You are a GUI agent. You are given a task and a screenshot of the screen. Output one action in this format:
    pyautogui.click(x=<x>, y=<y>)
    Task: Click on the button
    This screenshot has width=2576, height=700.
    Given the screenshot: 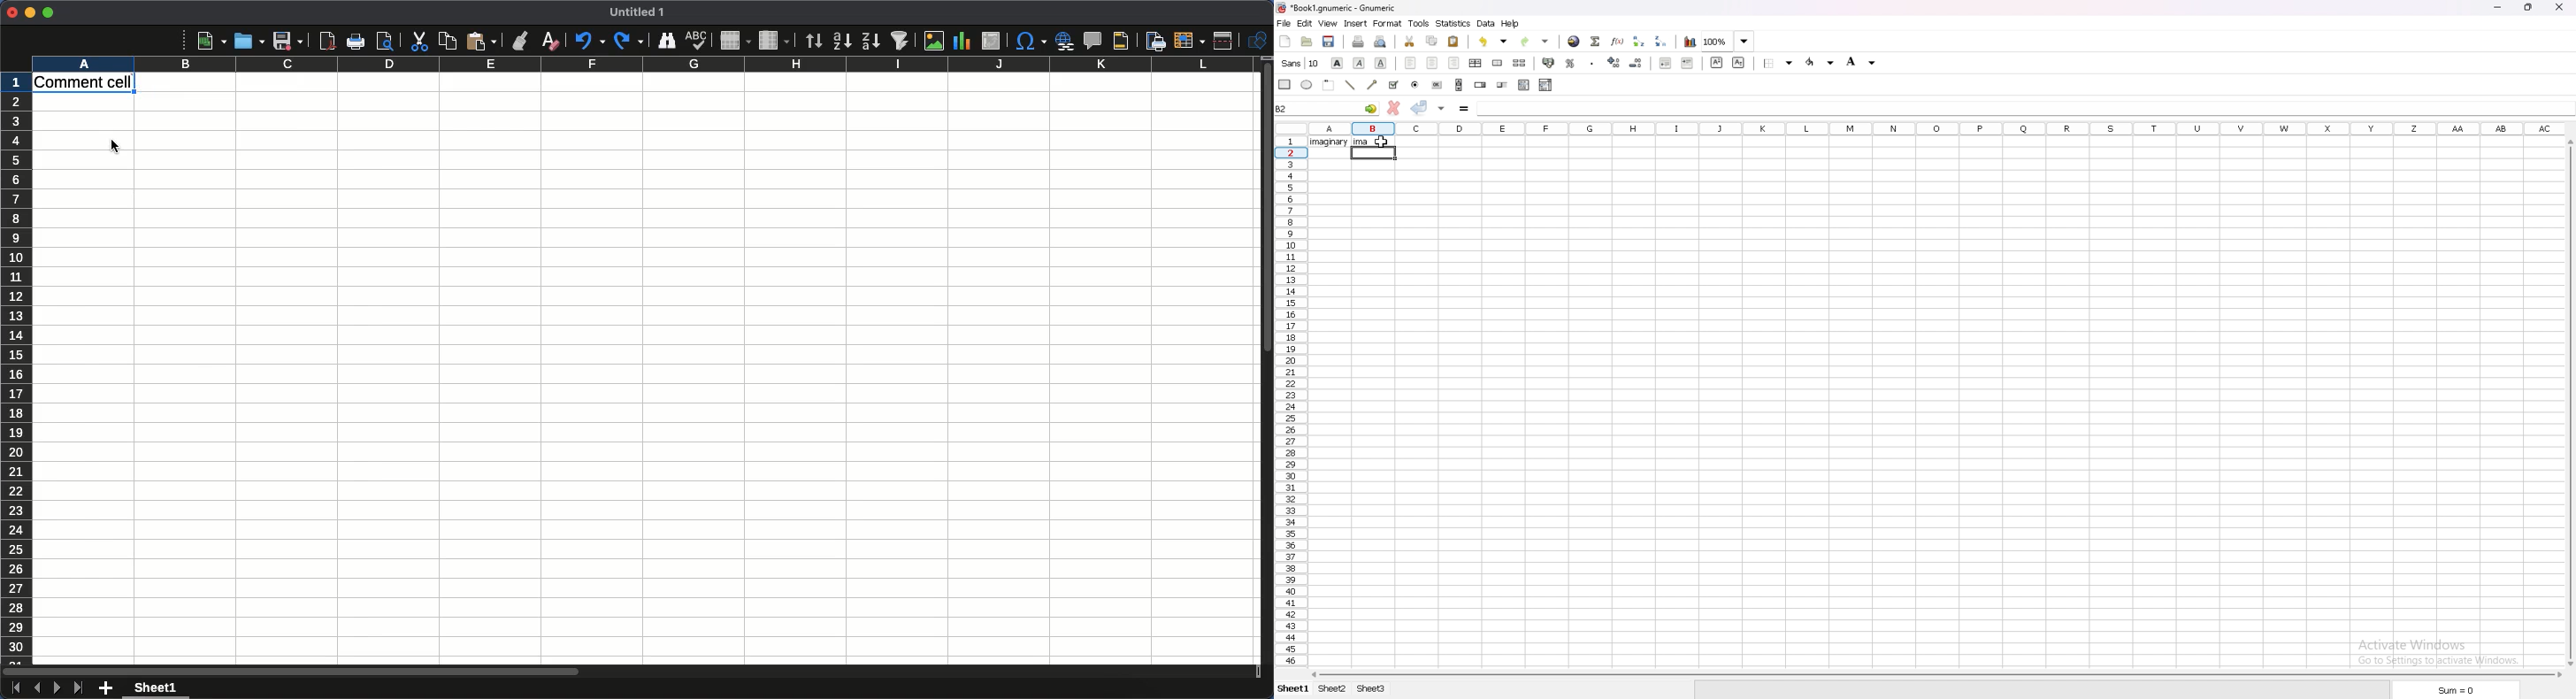 What is the action you would take?
    pyautogui.click(x=1438, y=85)
    